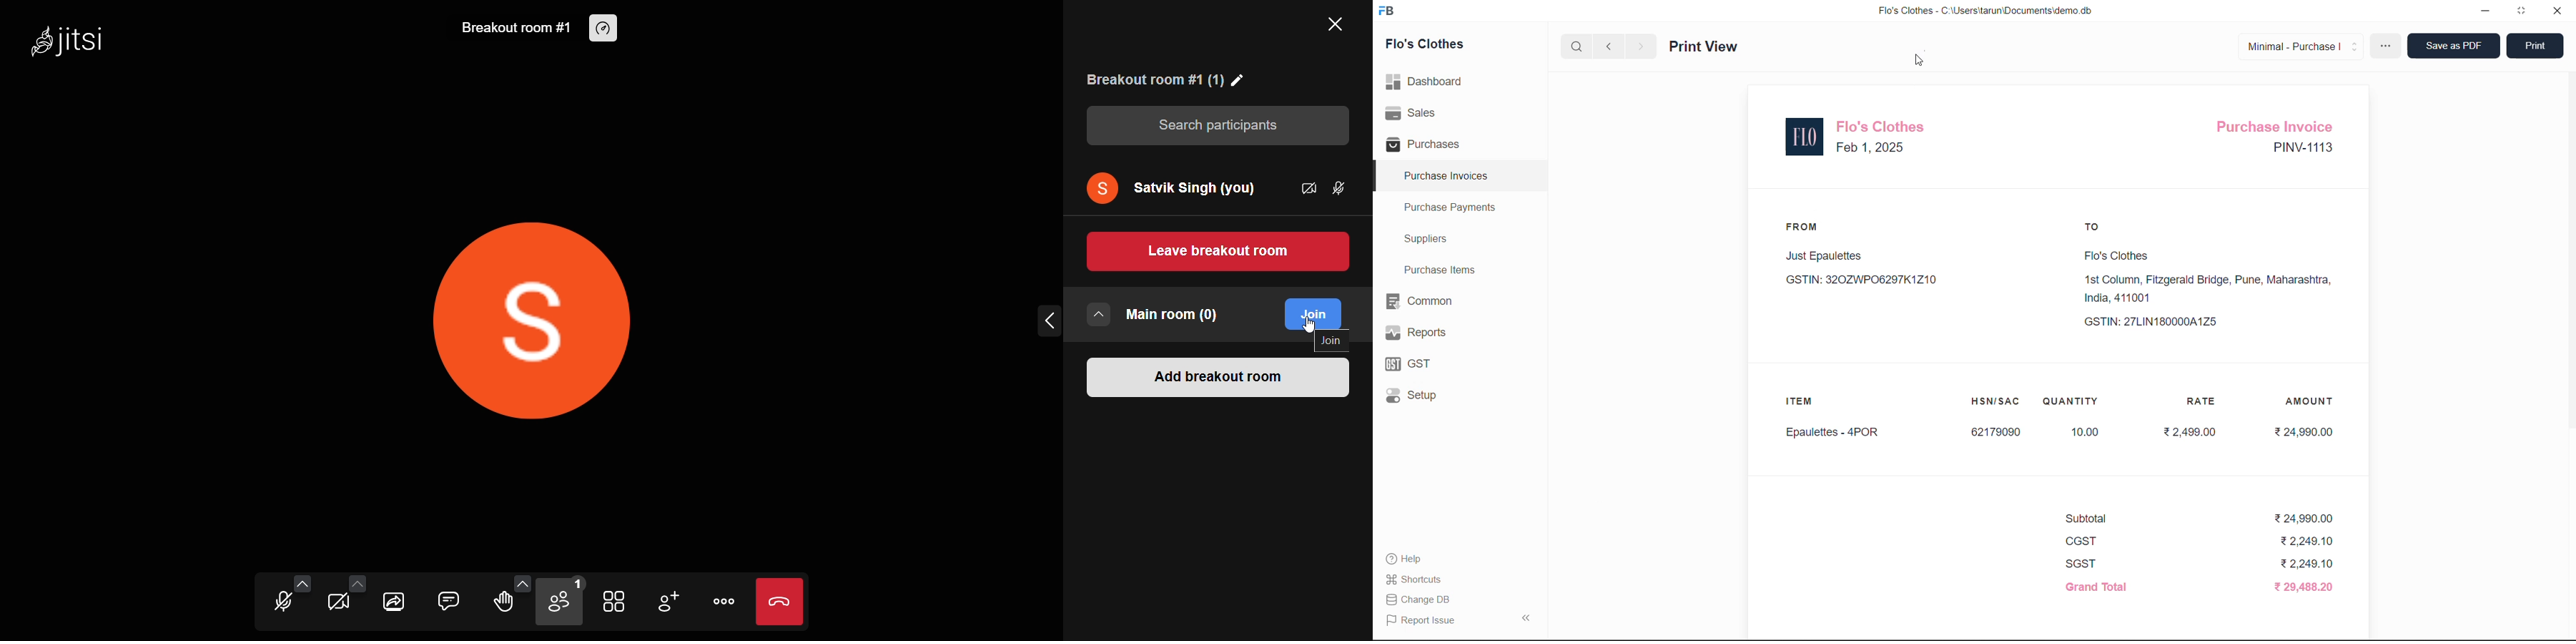  What do you see at coordinates (1388, 12) in the screenshot?
I see `logo` at bounding box center [1388, 12].